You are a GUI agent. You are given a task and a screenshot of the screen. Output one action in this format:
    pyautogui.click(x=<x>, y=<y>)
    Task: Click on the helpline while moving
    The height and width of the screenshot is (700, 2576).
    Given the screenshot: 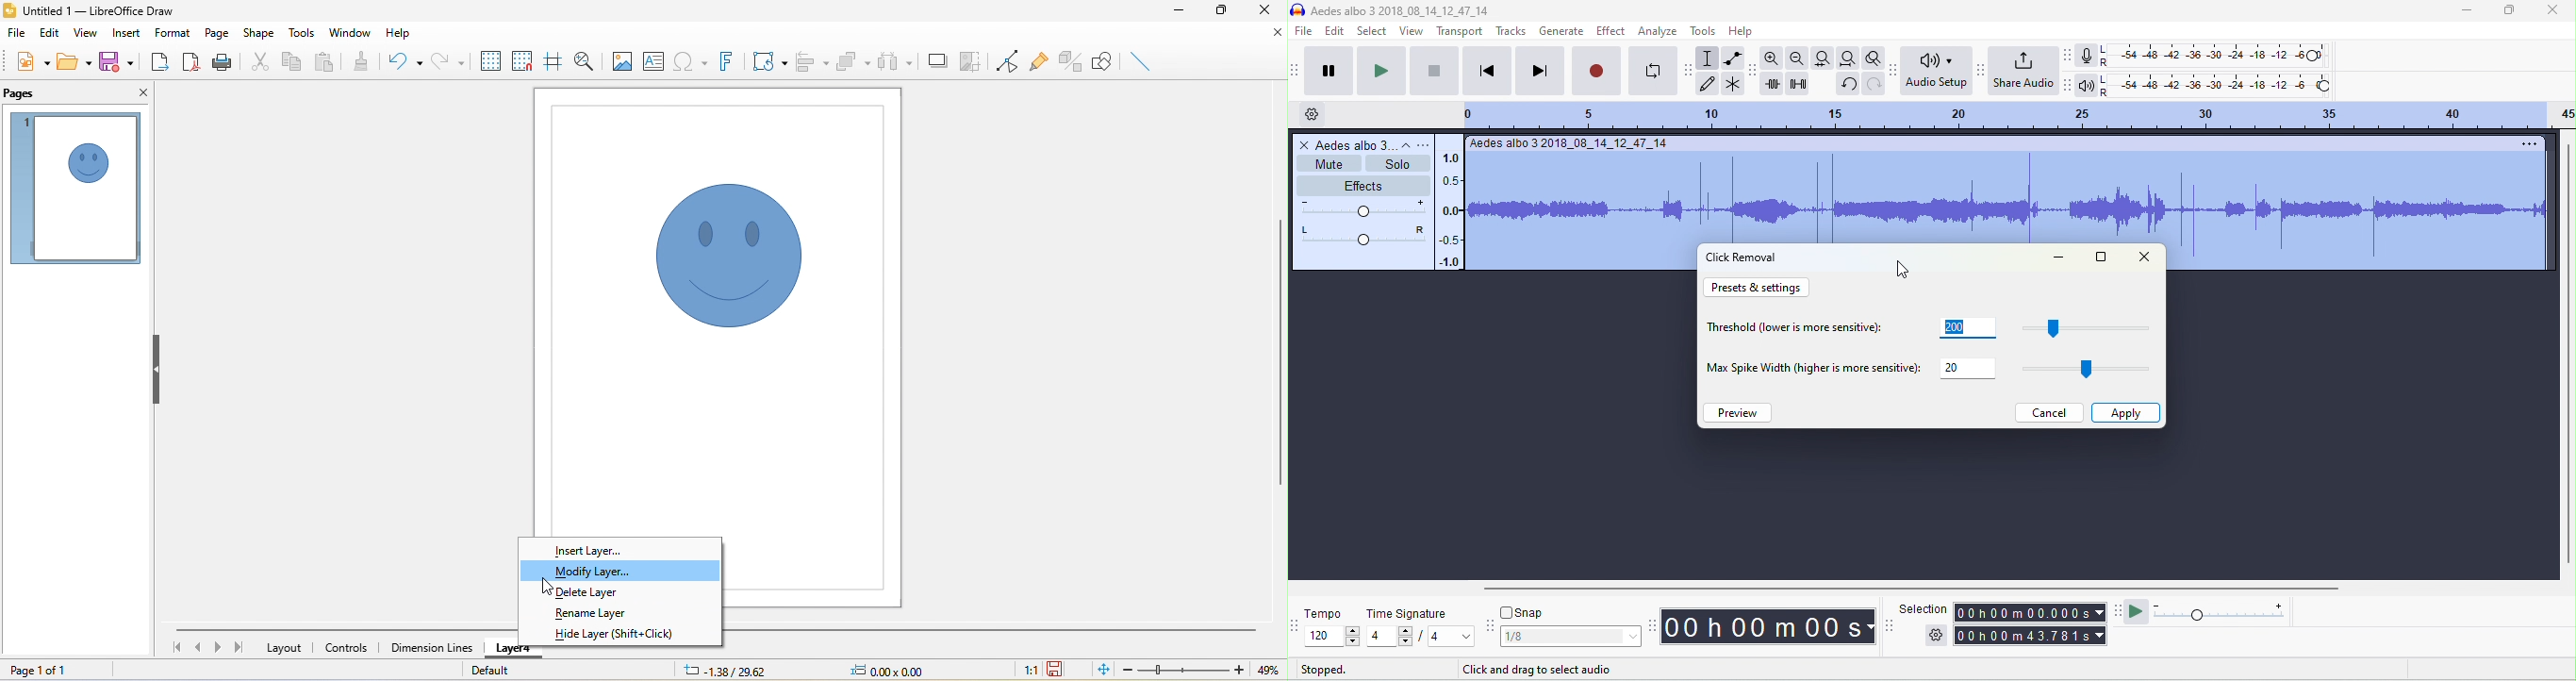 What is the action you would take?
    pyautogui.click(x=553, y=61)
    